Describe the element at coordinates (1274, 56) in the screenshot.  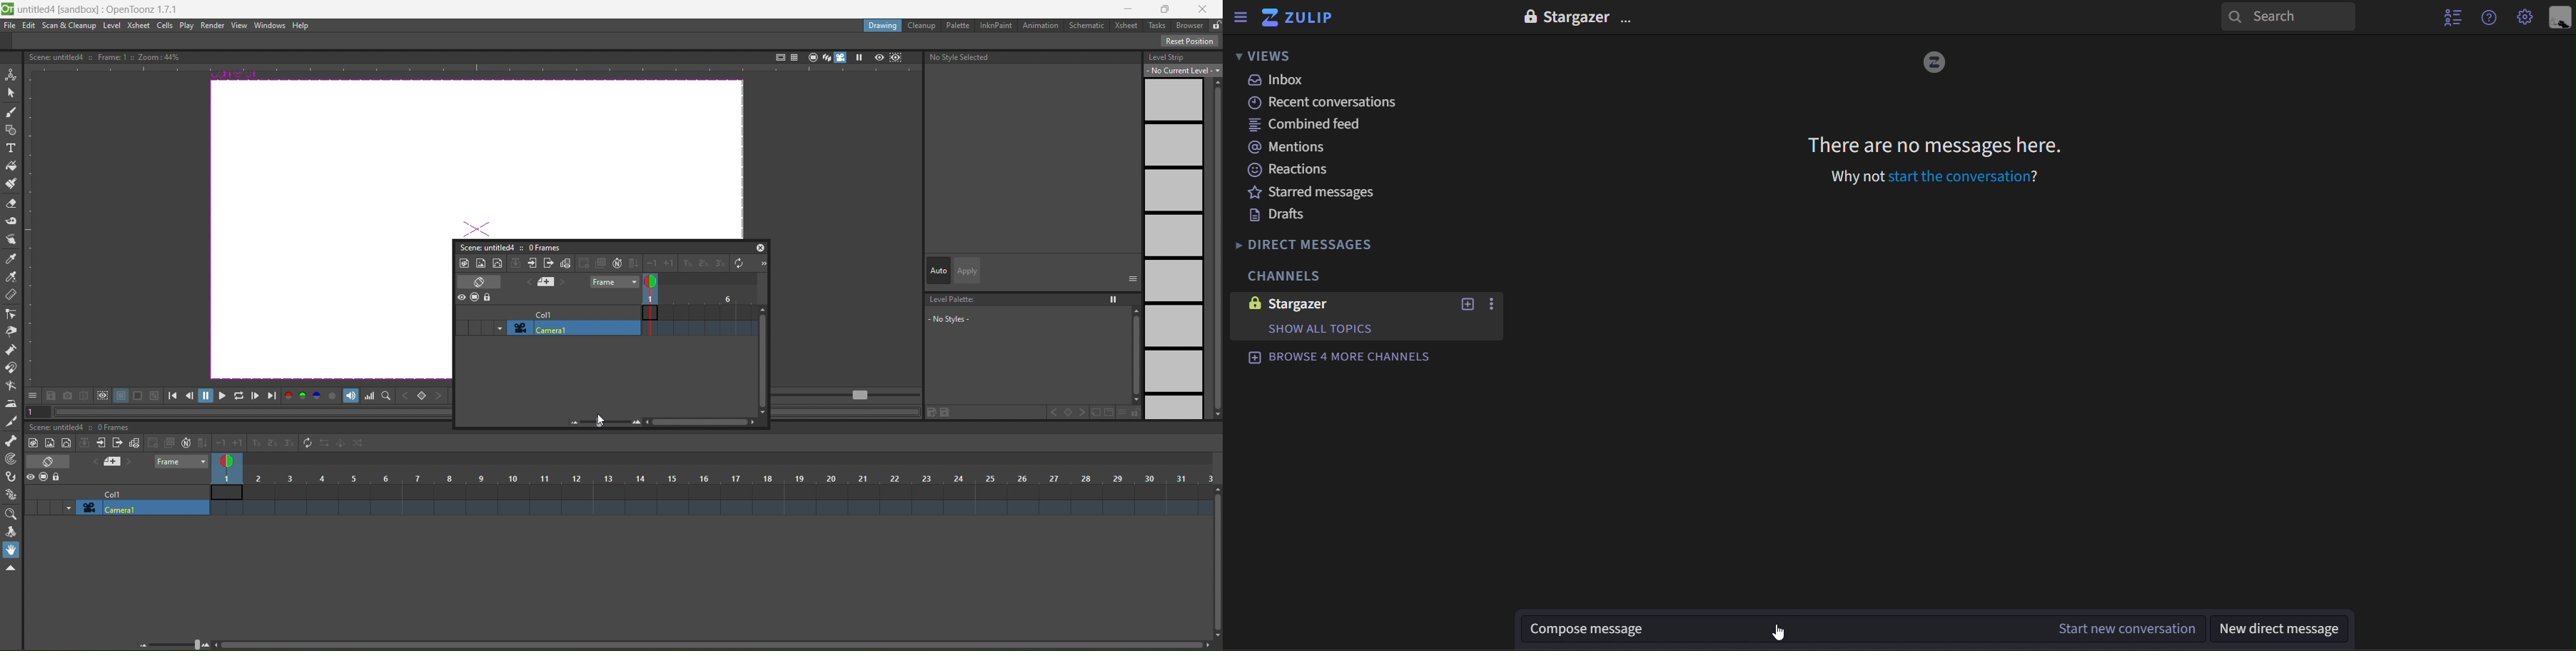
I see `views` at that location.